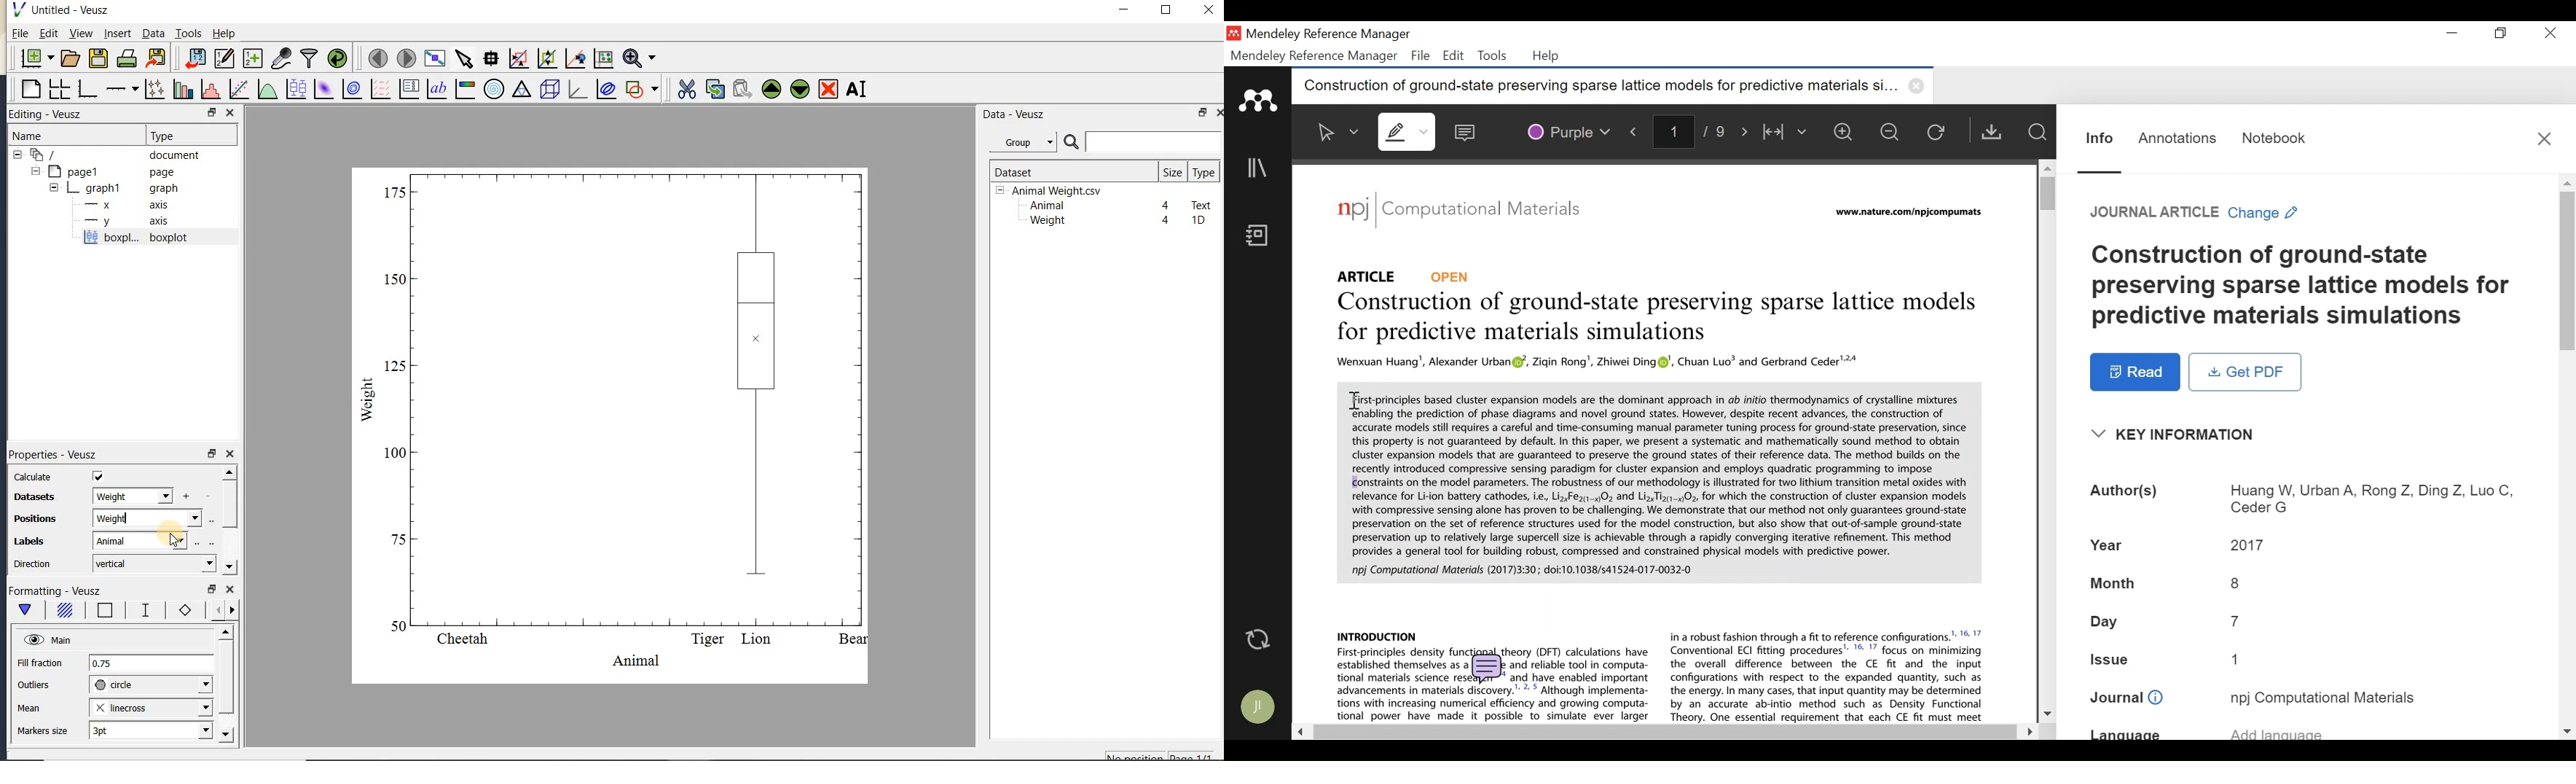 This screenshot has width=2576, height=784. Describe the element at coordinates (2370, 500) in the screenshot. I see `Authors` at that location.